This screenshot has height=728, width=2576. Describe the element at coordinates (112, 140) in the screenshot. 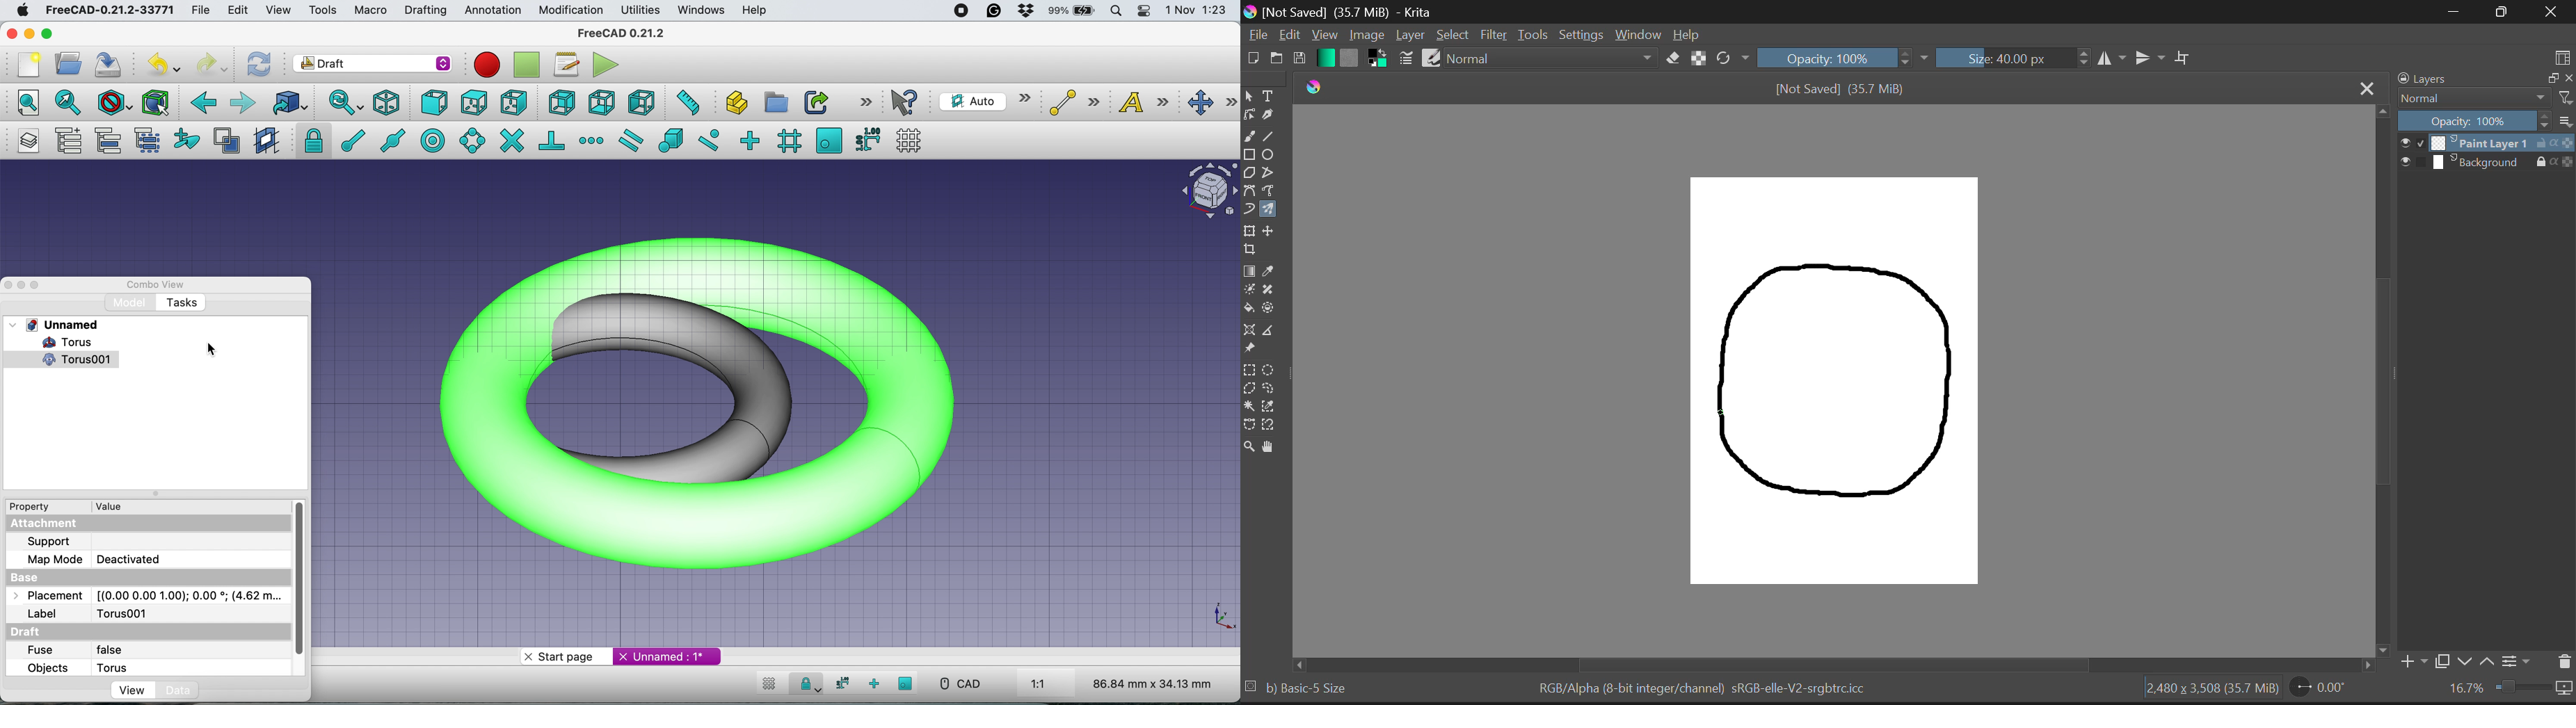

I see `move to group` at that location.